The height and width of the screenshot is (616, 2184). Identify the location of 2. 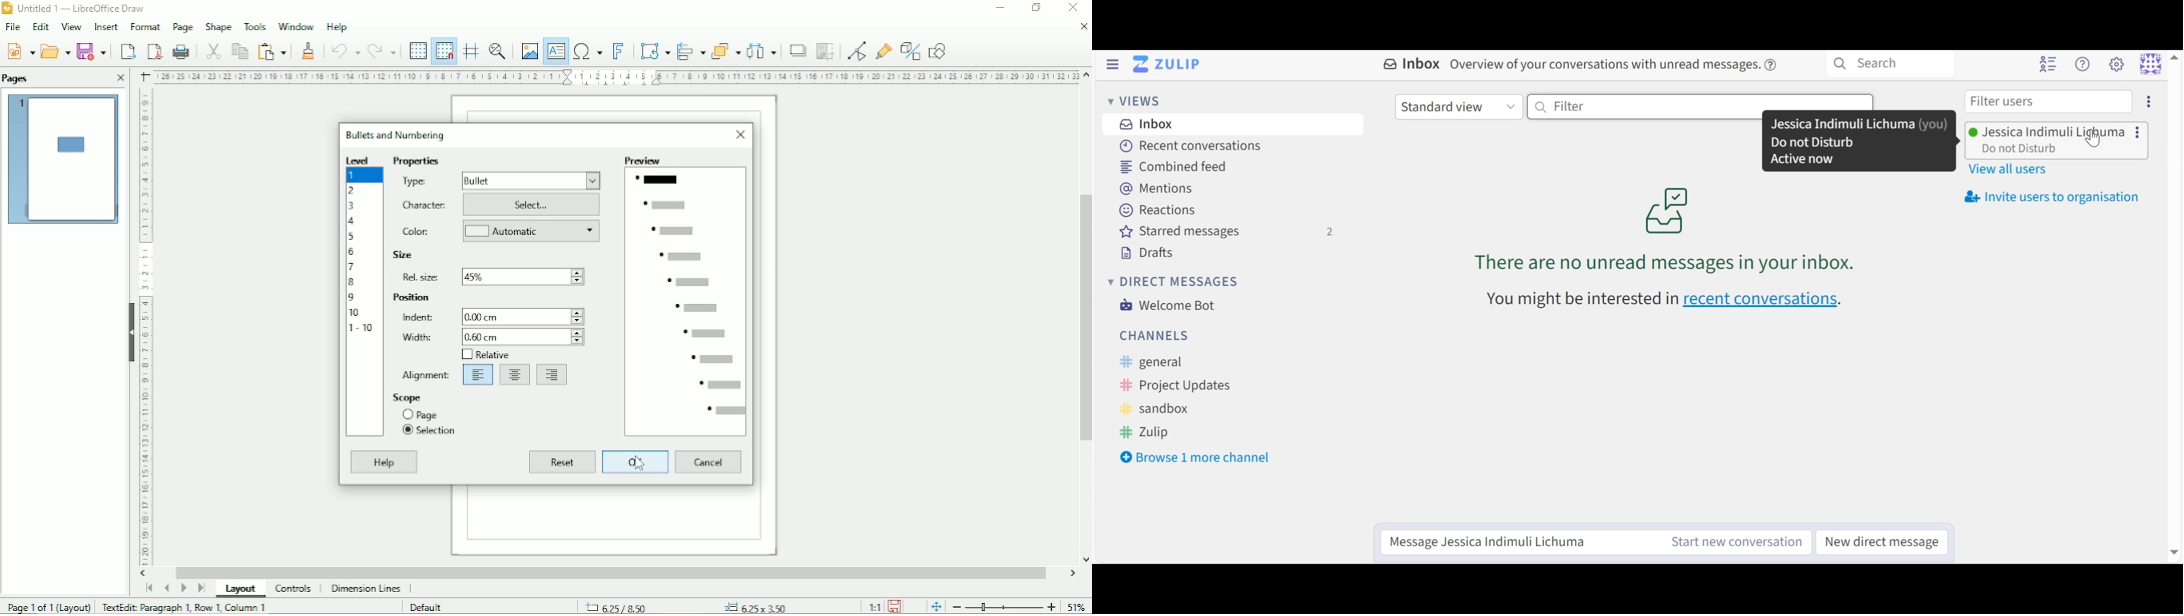
(352, 189).